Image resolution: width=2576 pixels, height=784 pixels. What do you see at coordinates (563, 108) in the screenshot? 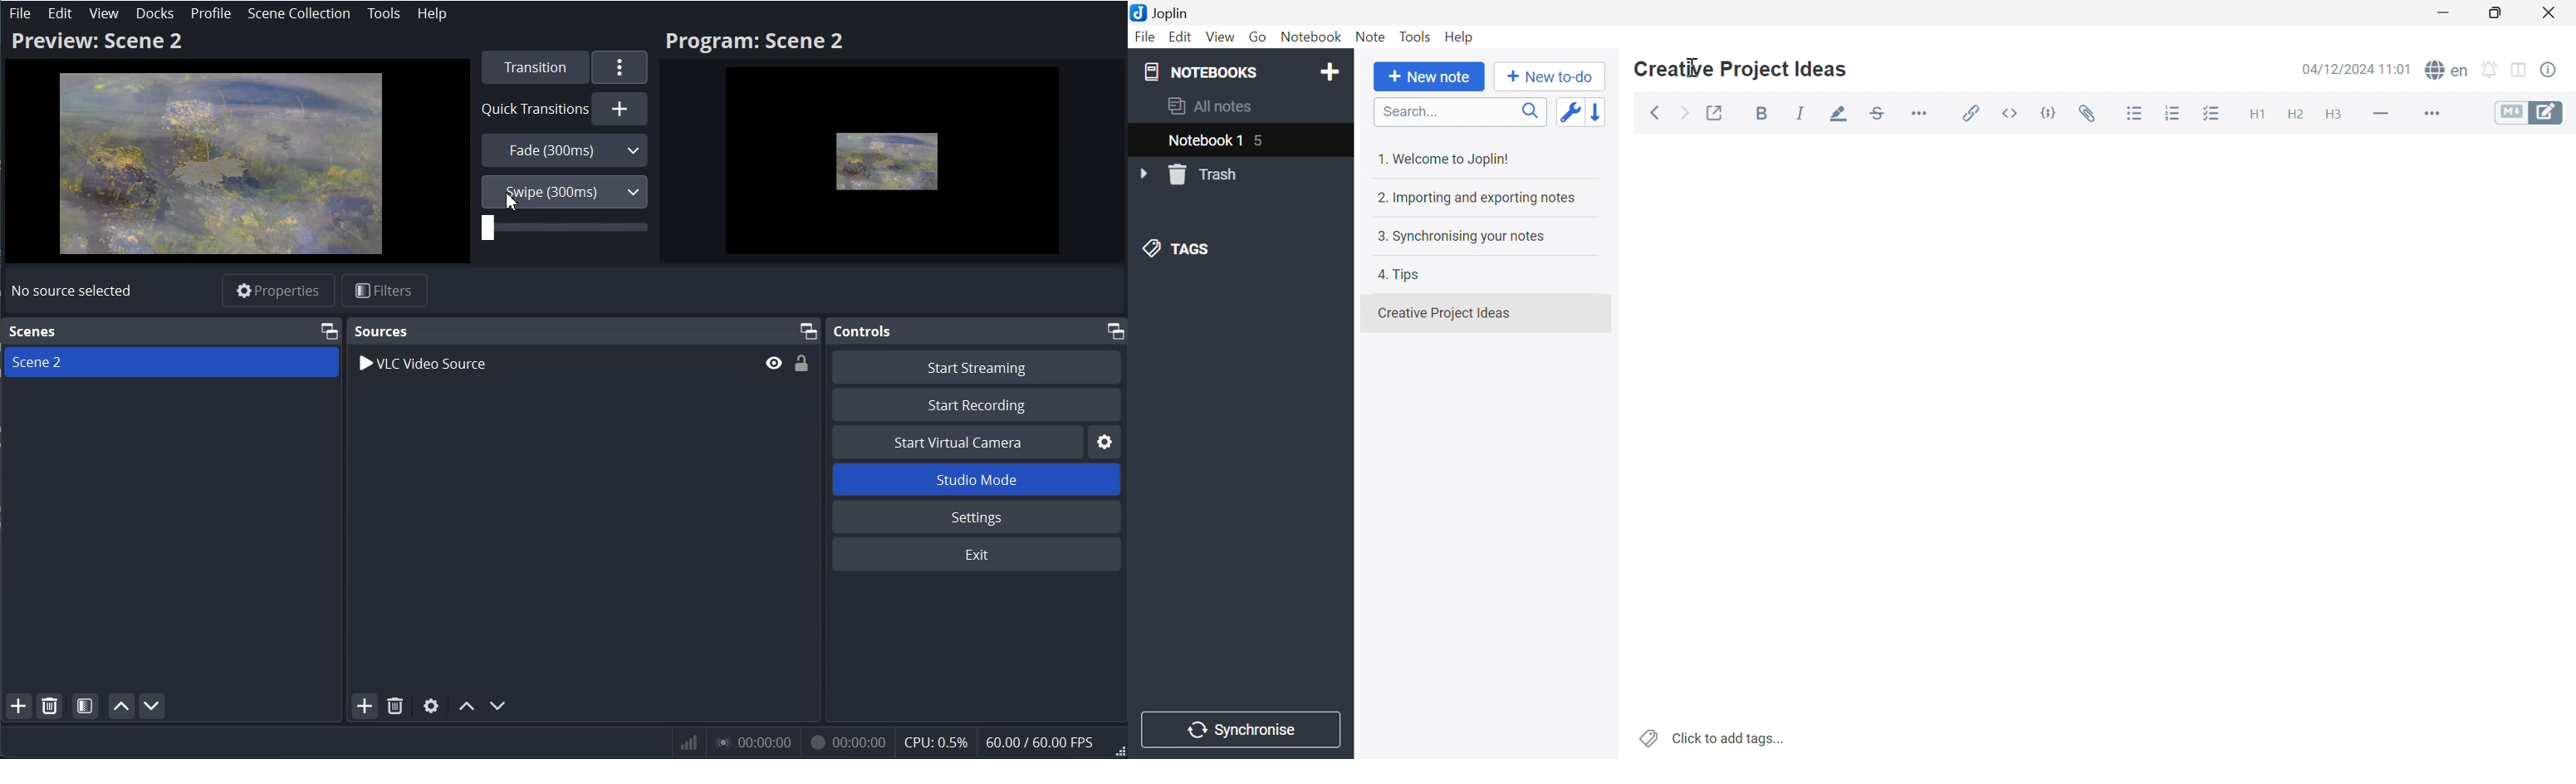
I see `Quick Transition` at bounding box center [563, 108].